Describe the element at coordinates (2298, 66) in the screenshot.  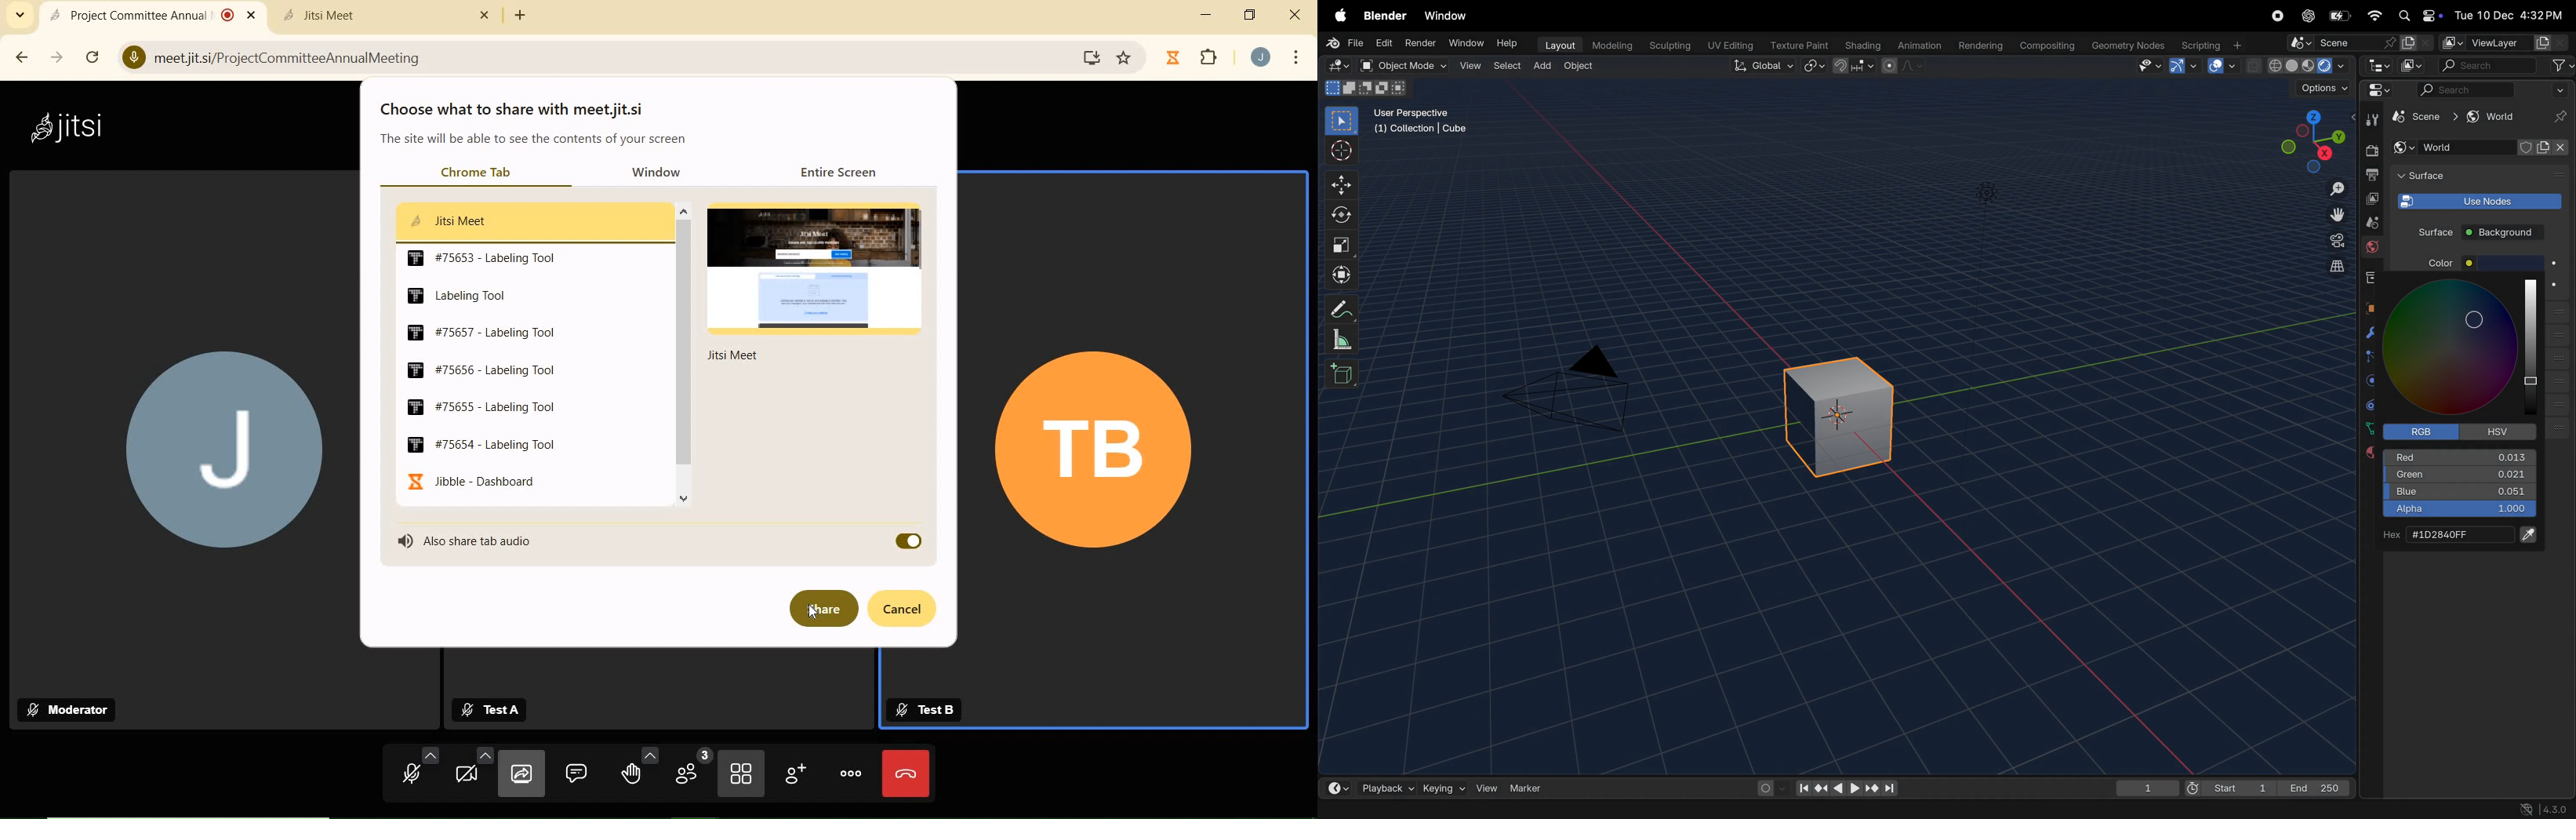
I see `view port shading` at that location.